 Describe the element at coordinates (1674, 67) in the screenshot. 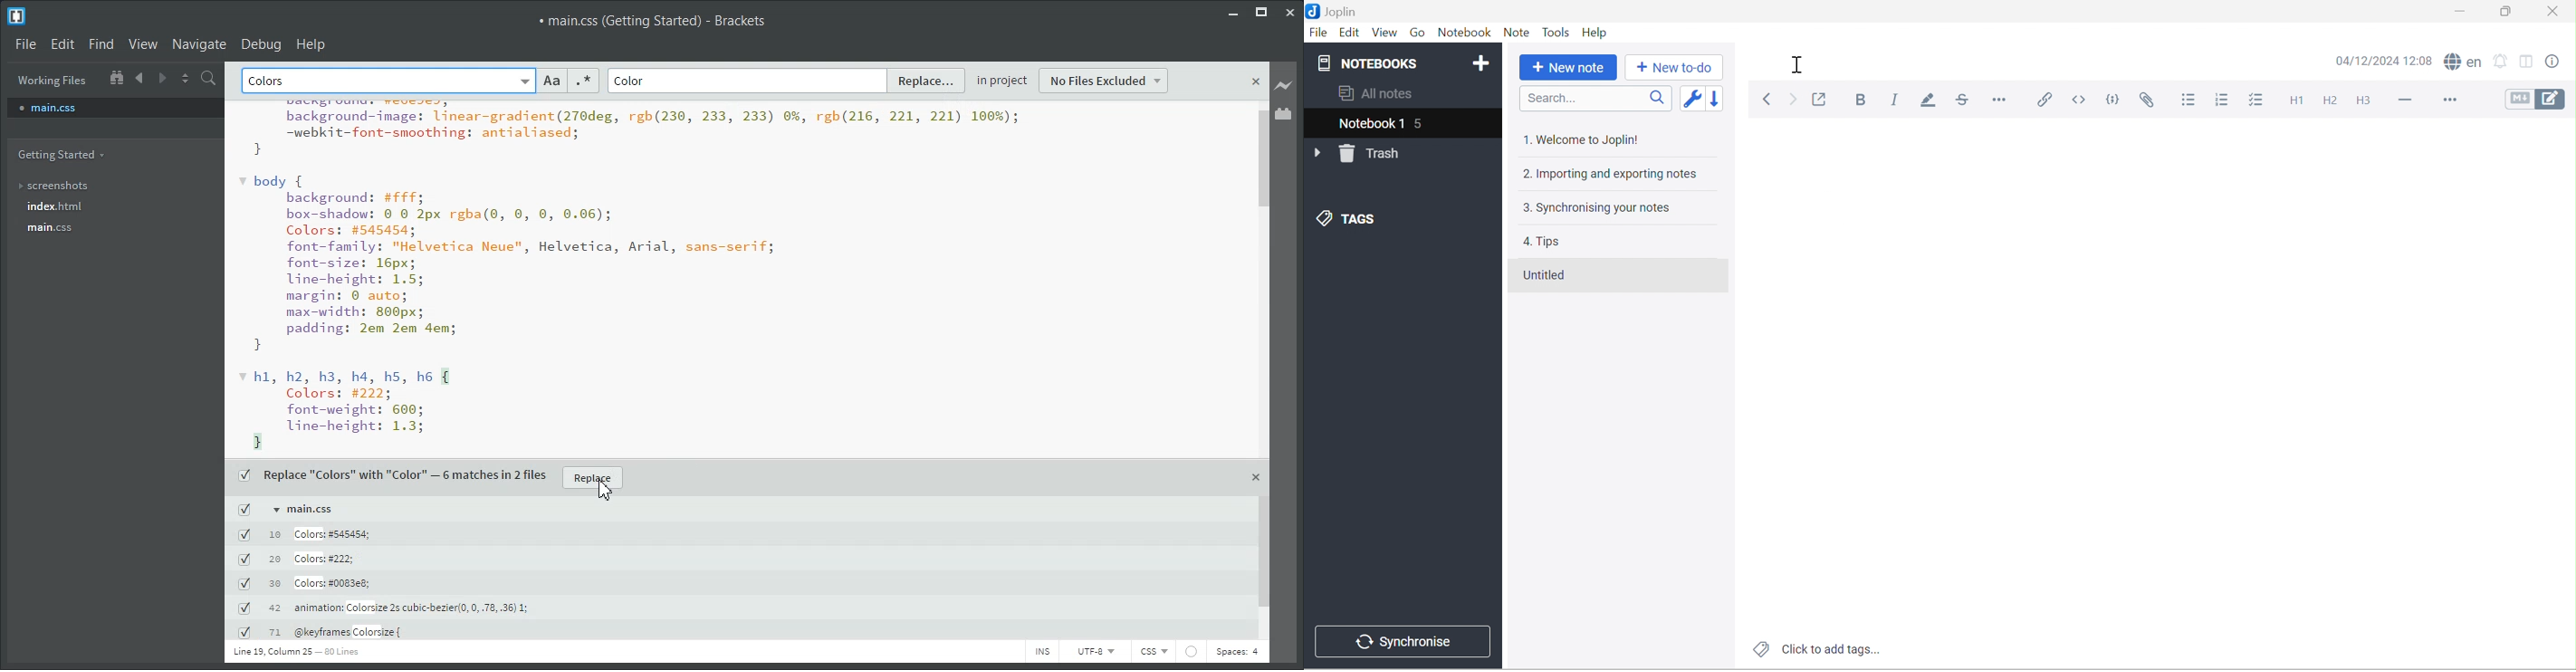

I see `New to-do` at that location.